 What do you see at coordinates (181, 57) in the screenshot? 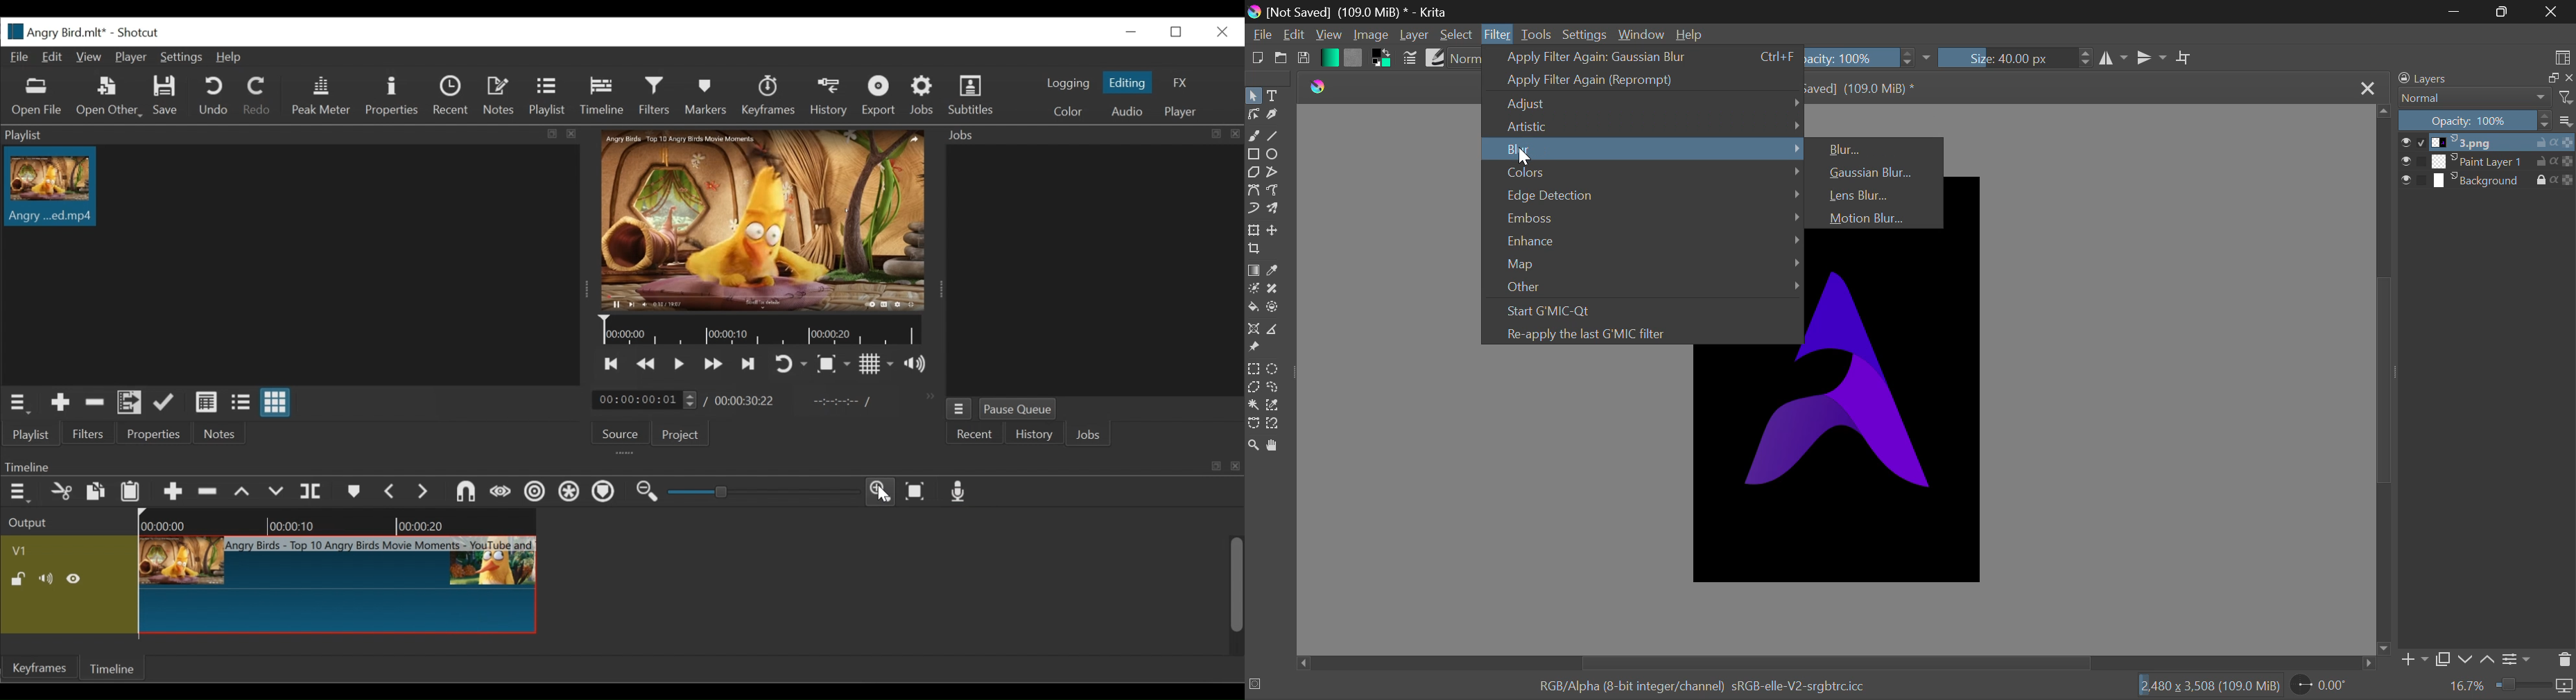
I see `Settings` at bounding box center [181, 57].